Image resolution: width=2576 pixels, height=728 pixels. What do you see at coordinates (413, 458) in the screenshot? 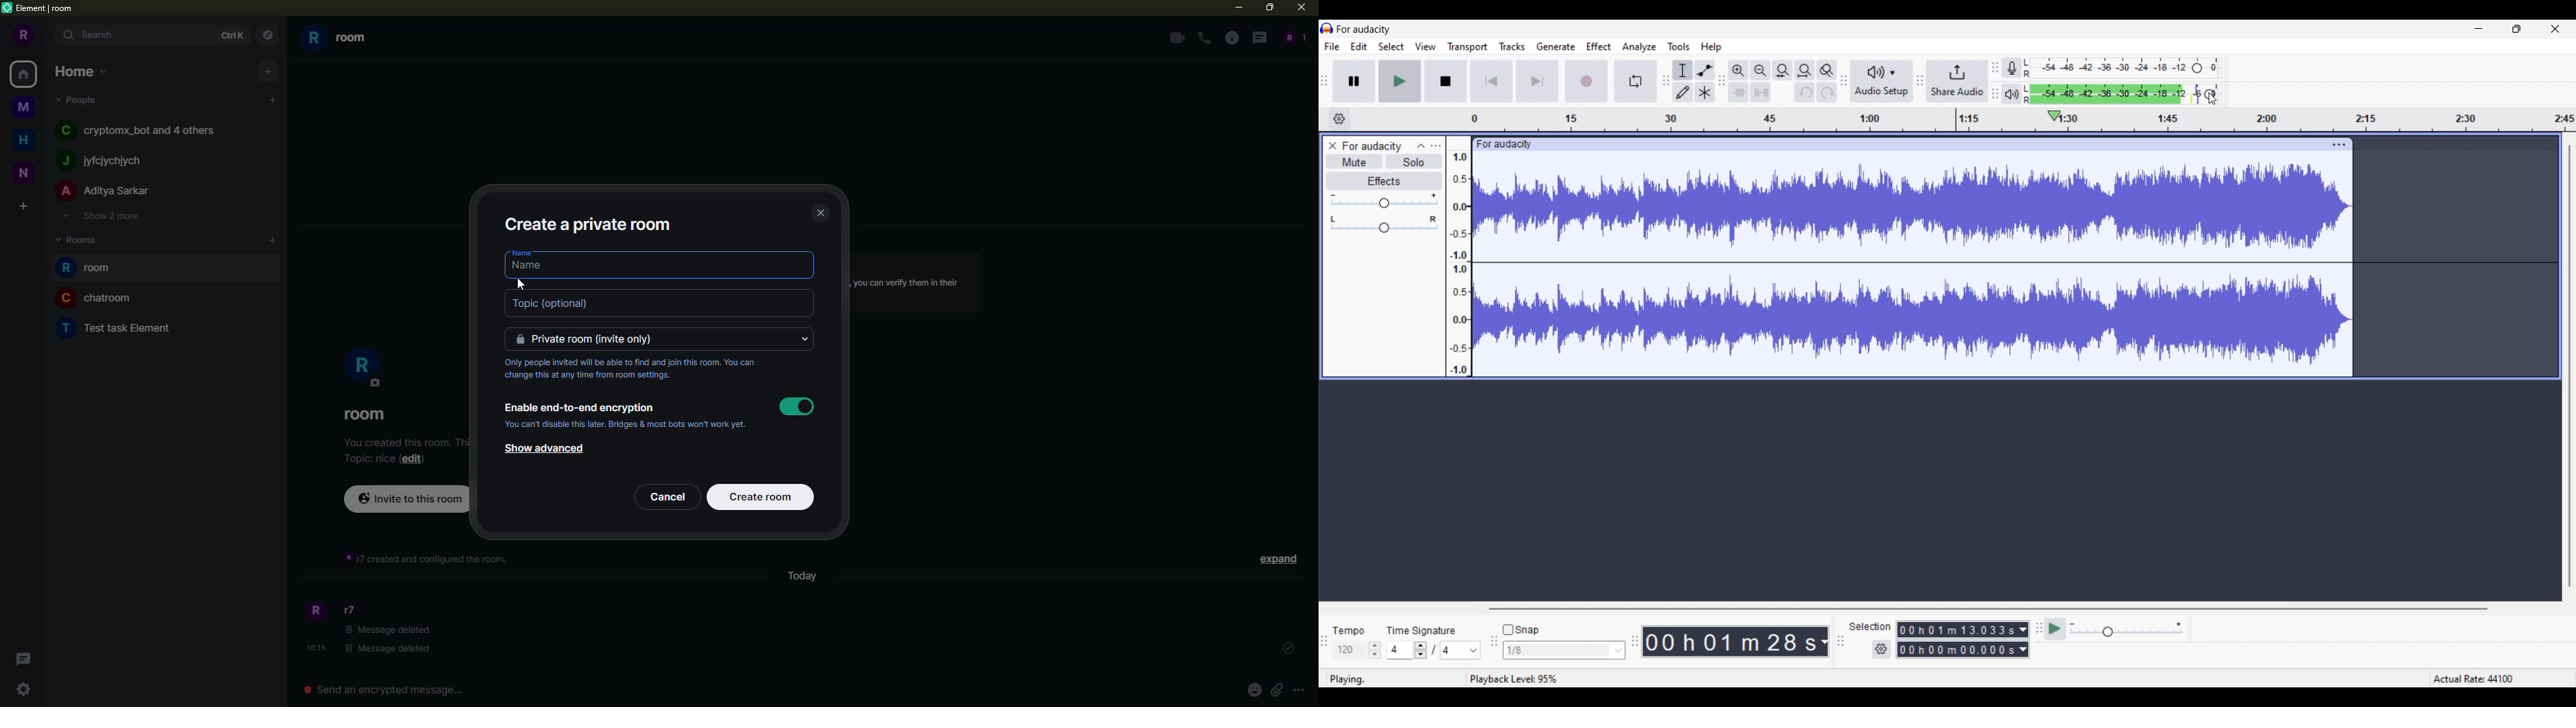
I see `edit` at bounding box center [413, 458].